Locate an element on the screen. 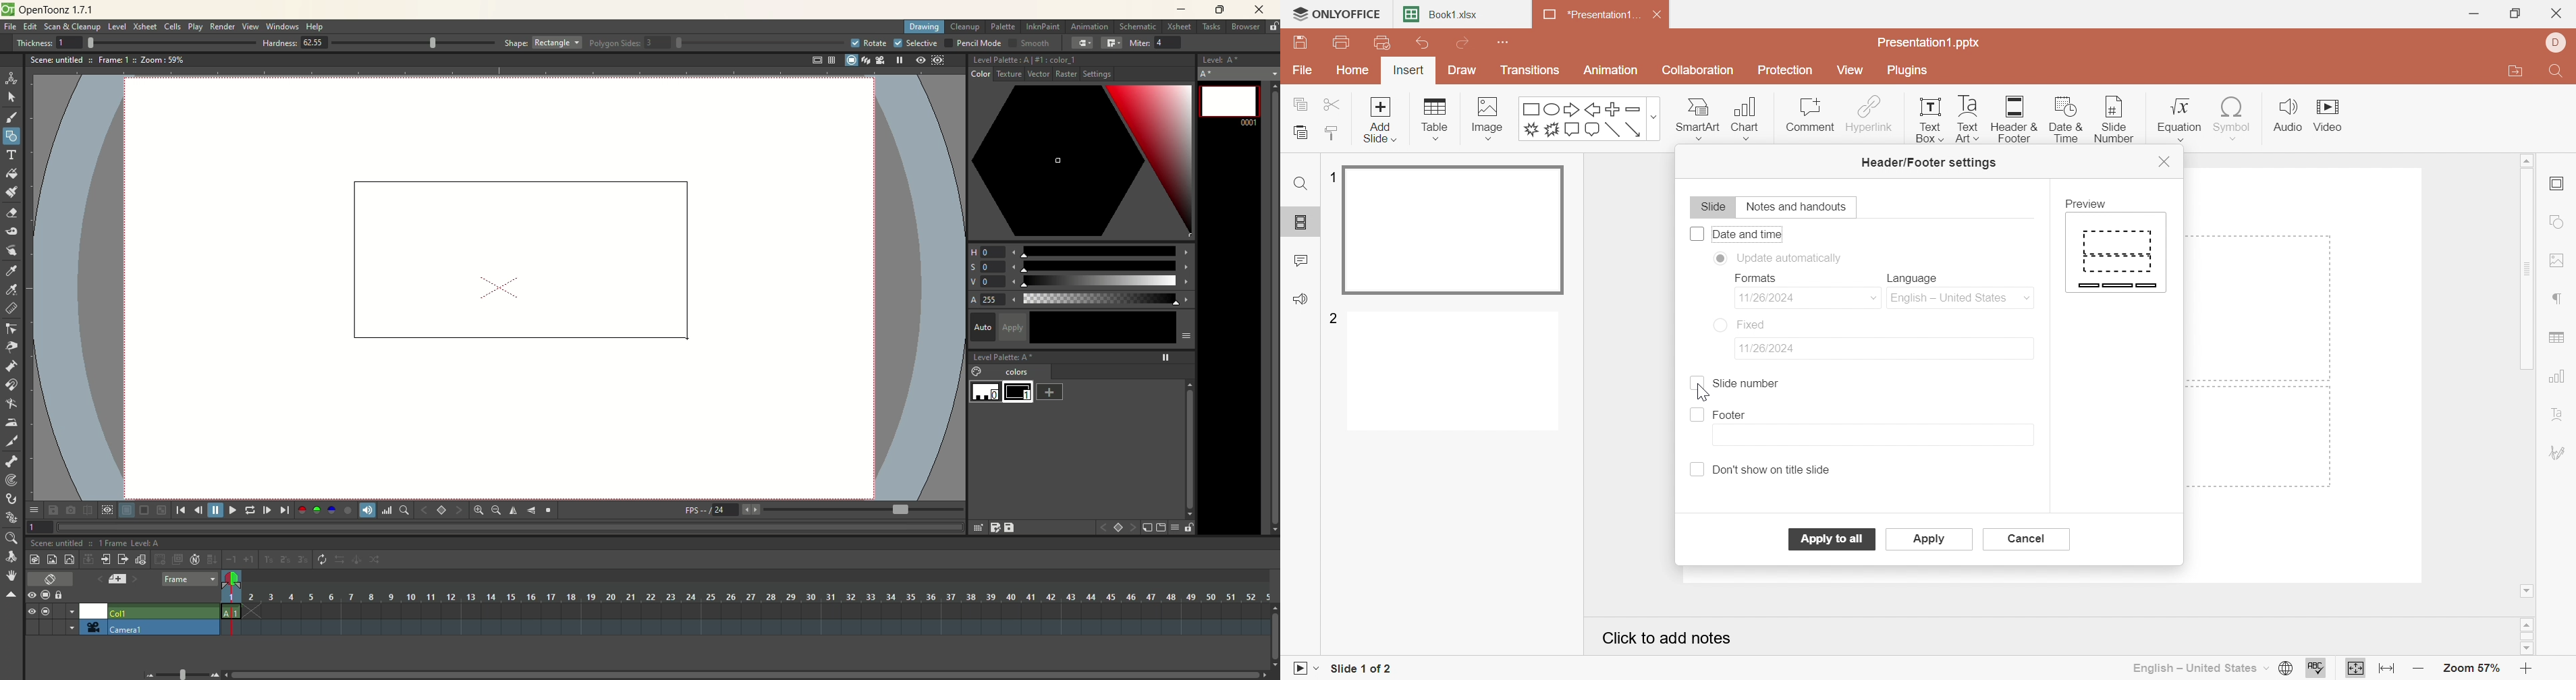 The image size is (2576, 700). blue channel is located at coordinates (329, 509).